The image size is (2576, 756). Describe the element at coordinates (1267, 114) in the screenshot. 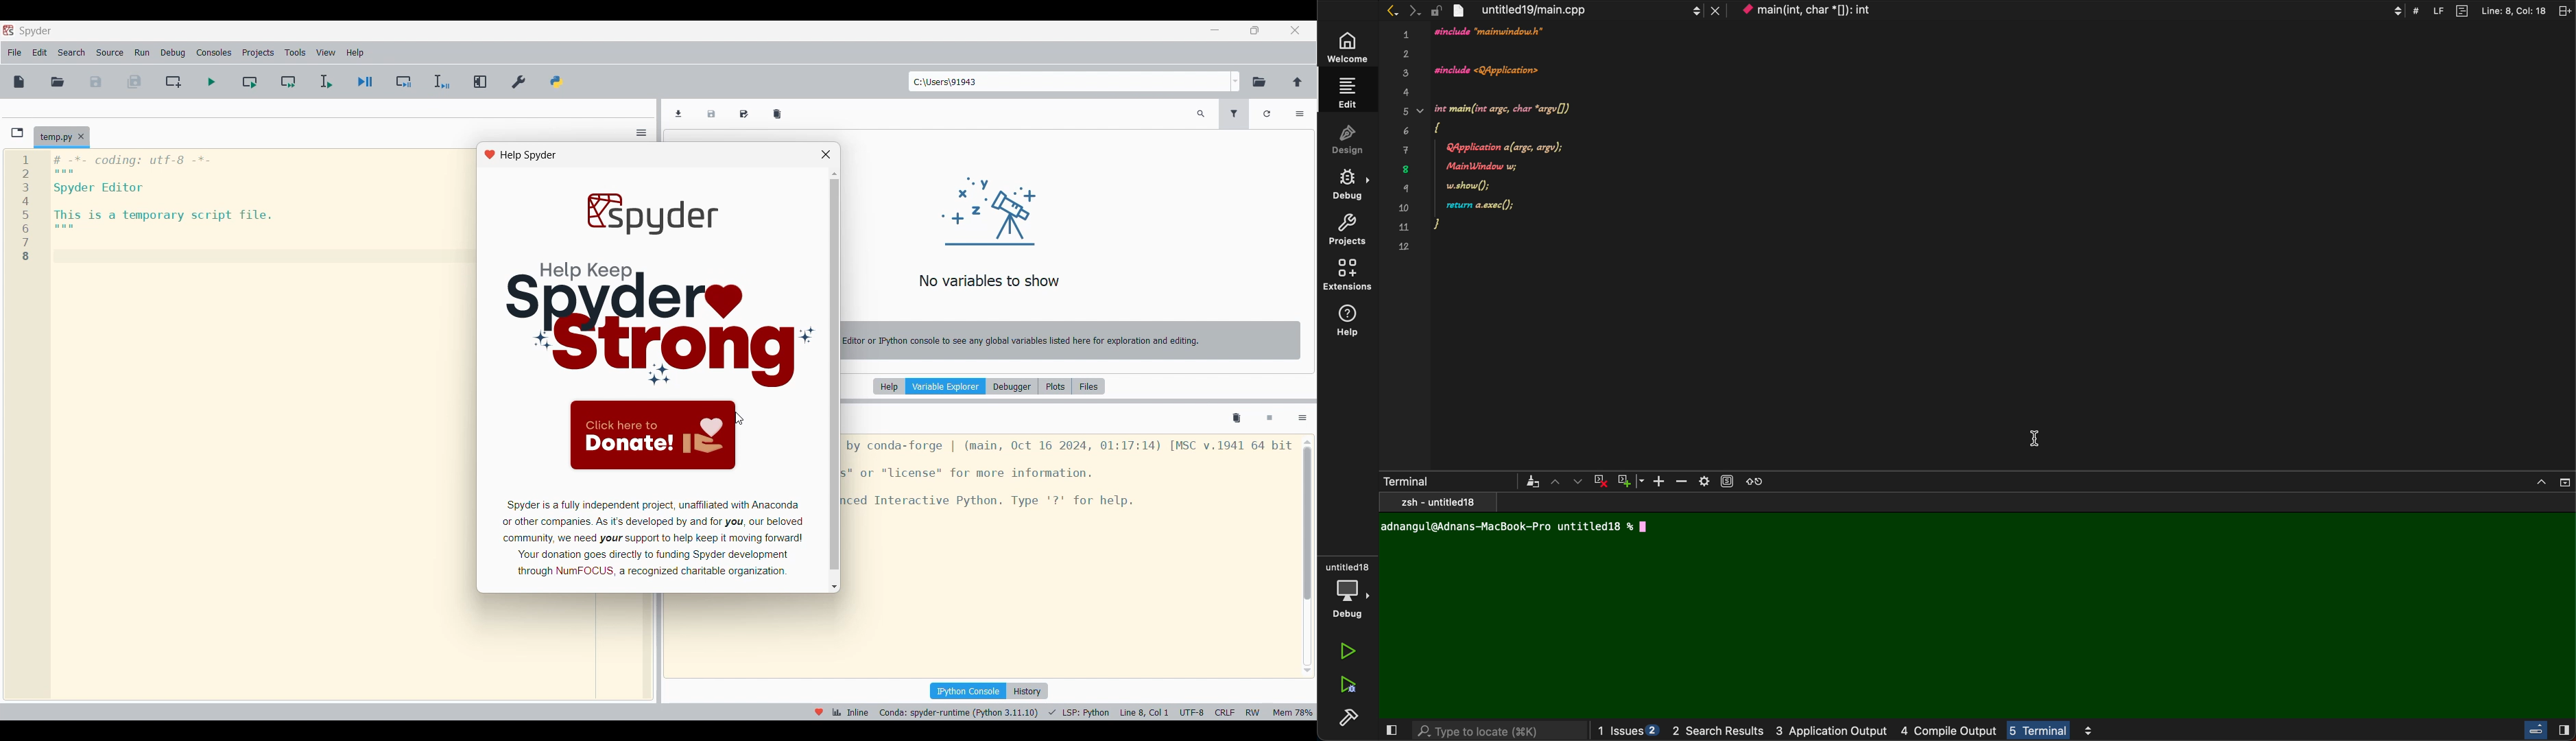

I see `Refresh variables` at that location.